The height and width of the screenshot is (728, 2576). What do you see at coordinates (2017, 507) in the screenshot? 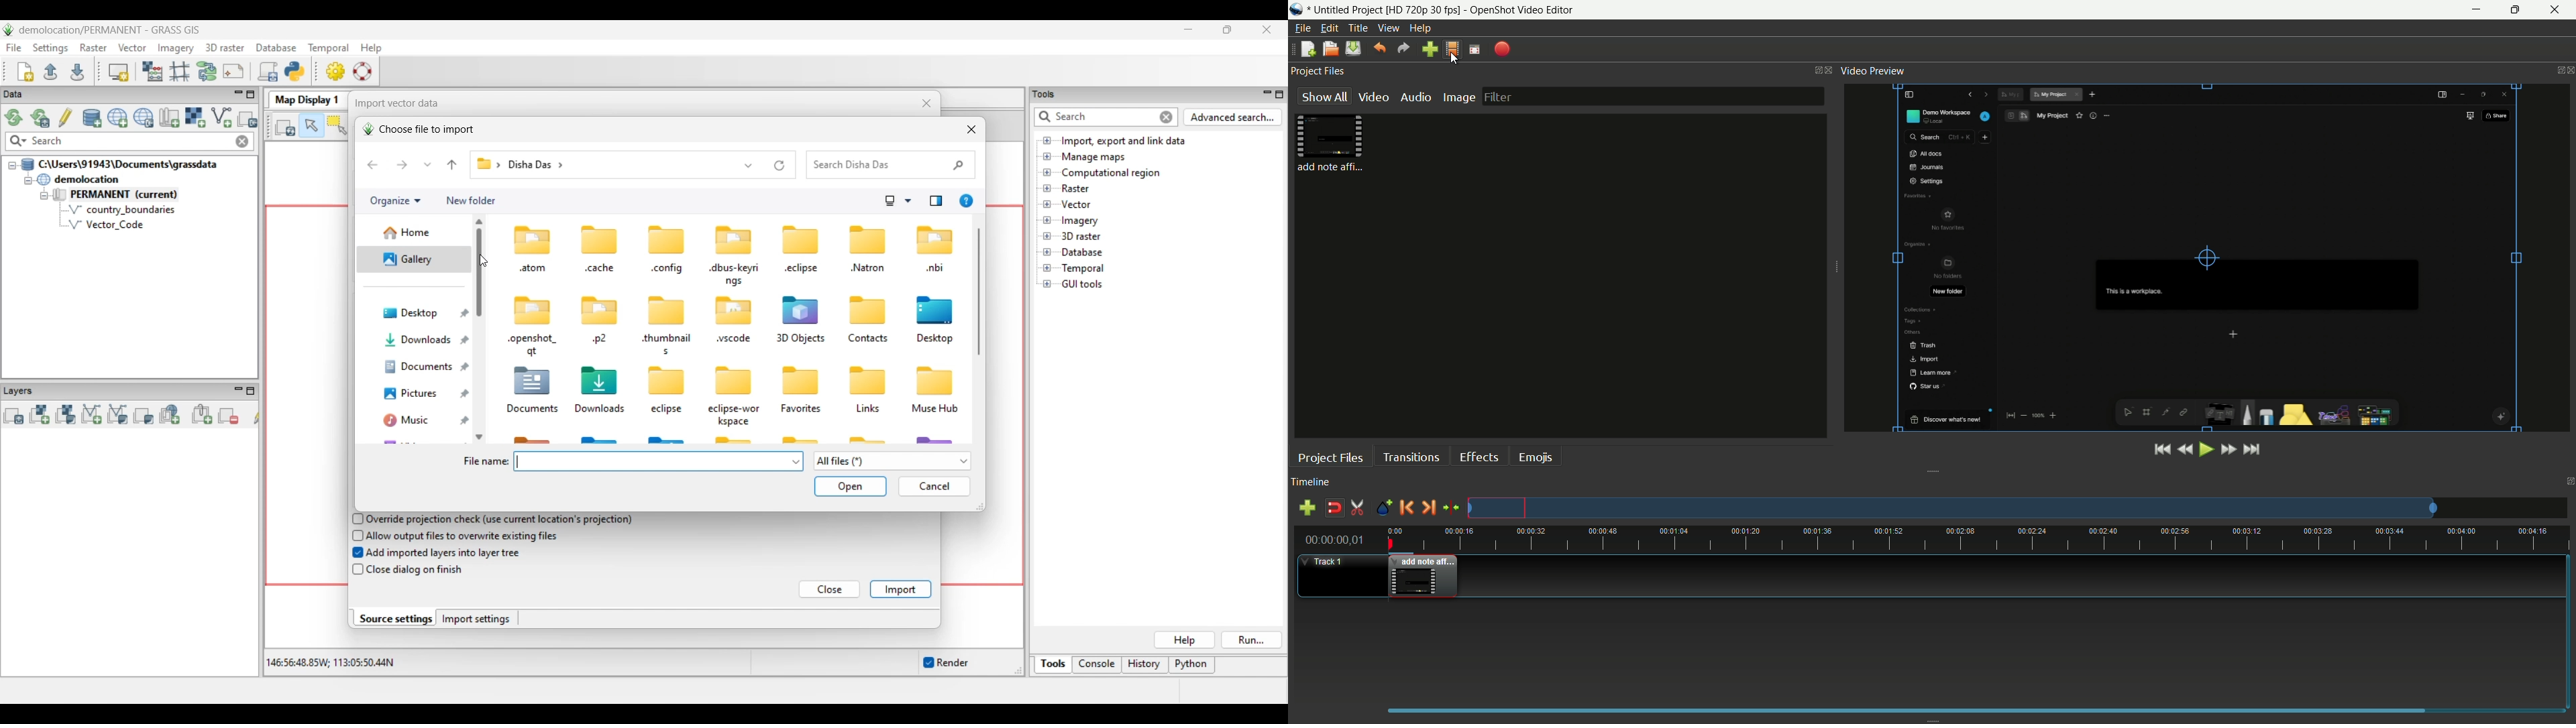
I see `track preview` at bounding box center [2017, 507].